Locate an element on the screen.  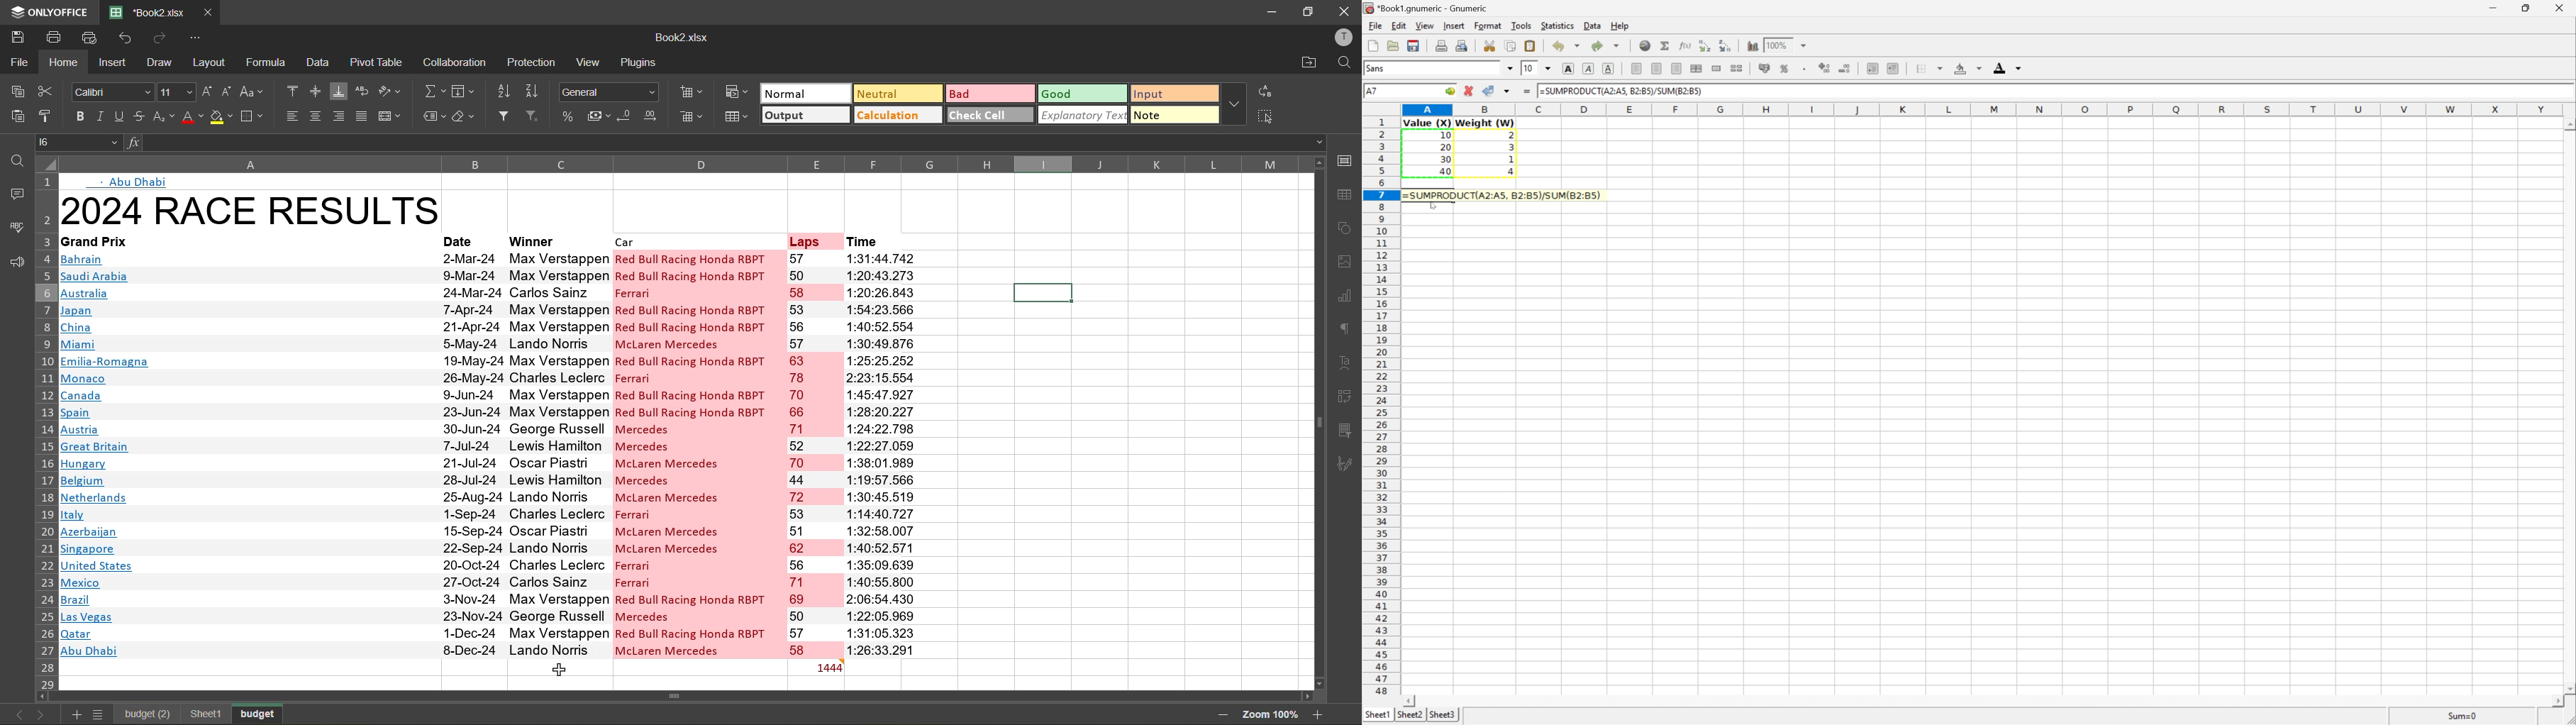
Insert is located at coordinates (1454, 26).